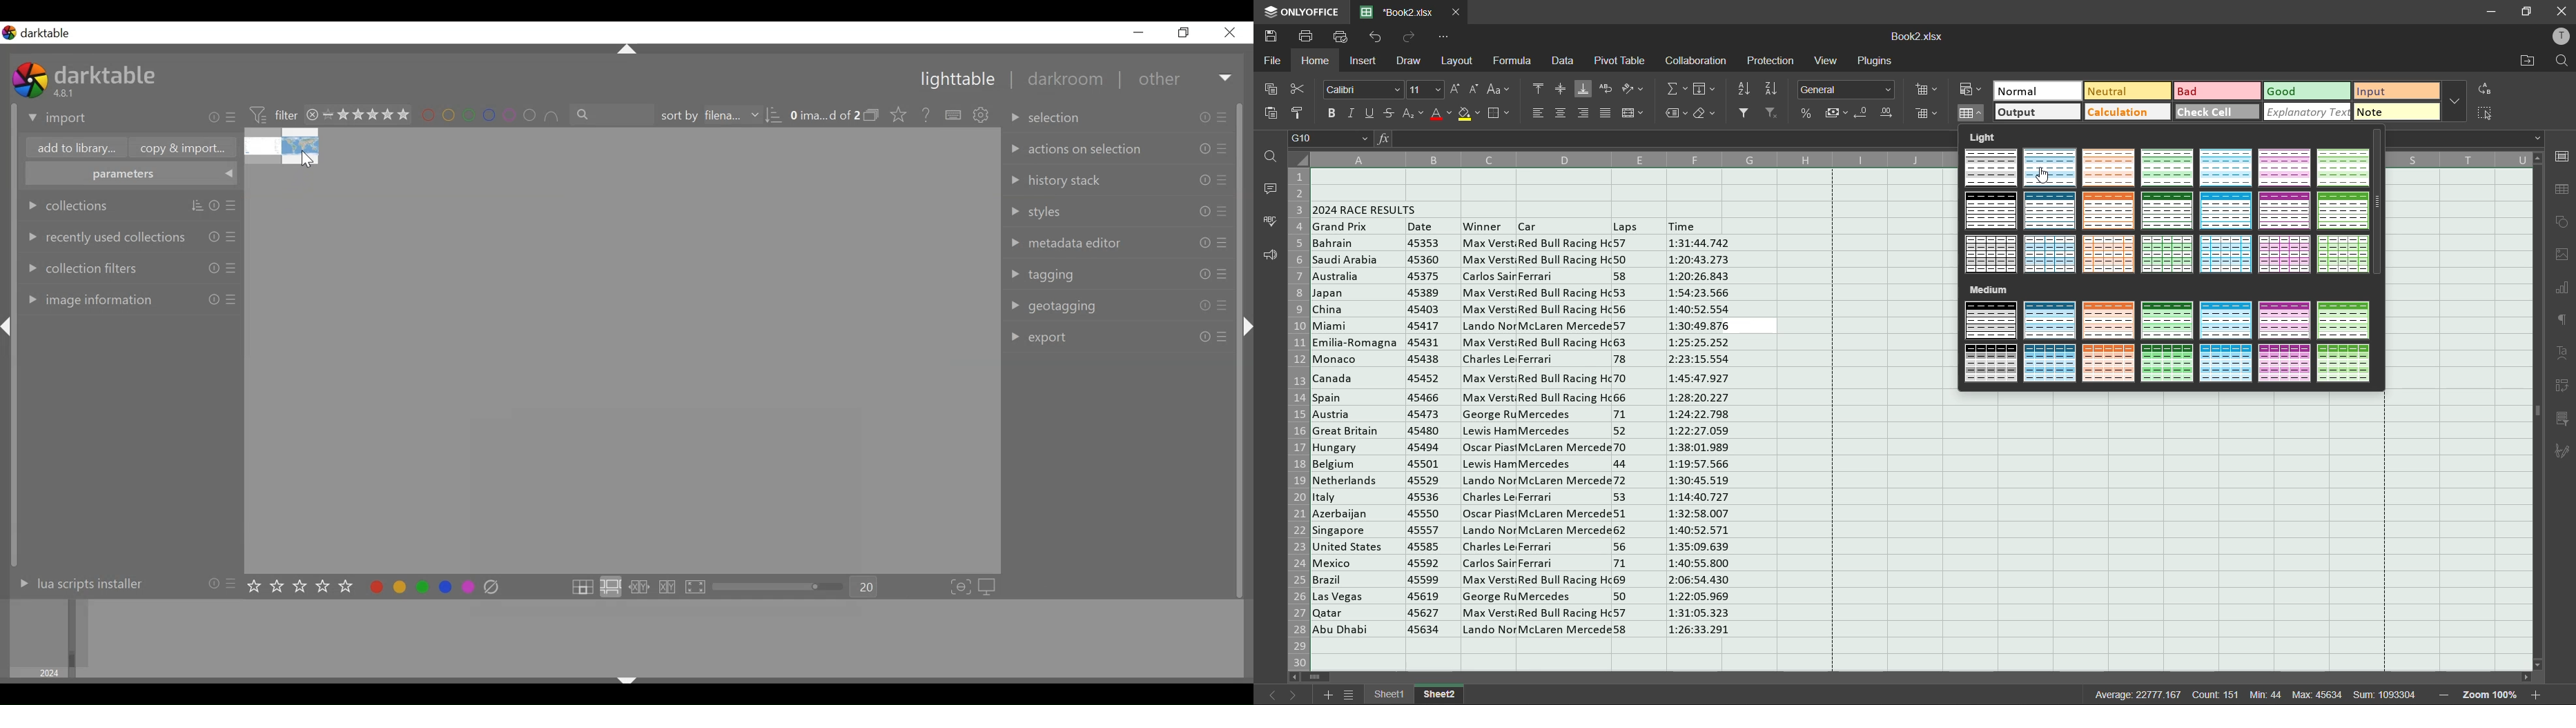  What do you see at coordinates (1490, 436) in the screenshot?
I see `winner` at bounding box center [1490, 436].